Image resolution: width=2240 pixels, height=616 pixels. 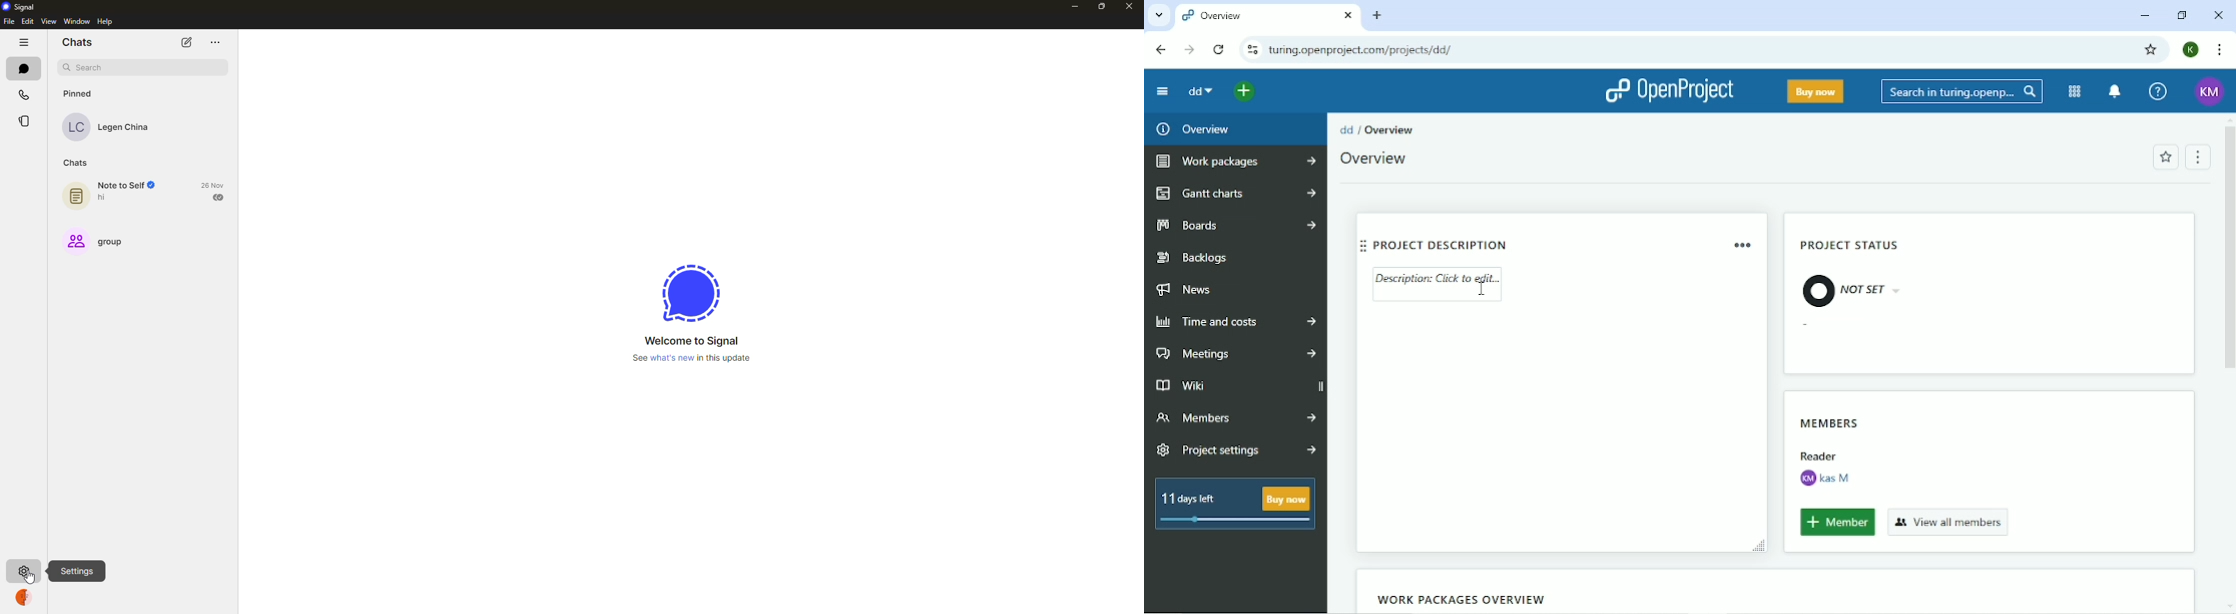 I want to click on signal, so click(x=691, y=292).